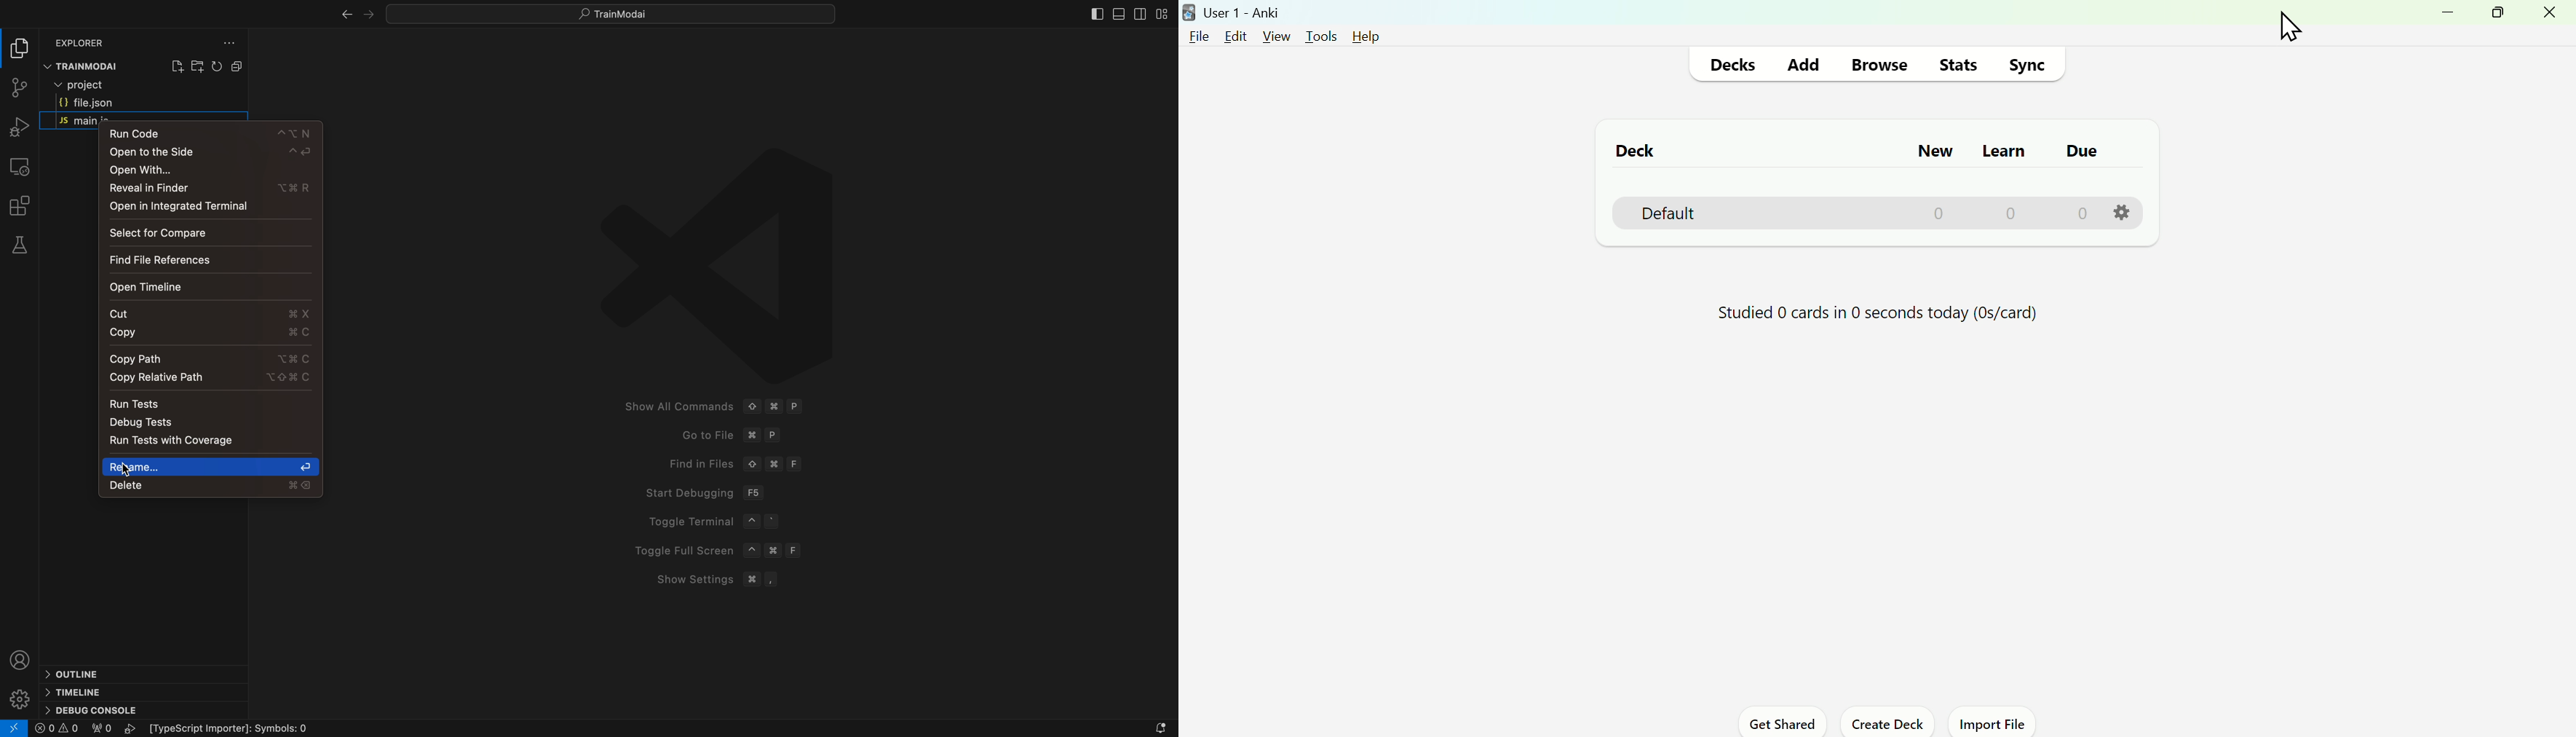 This screenshot has width=2576, height=756. What do you see at coordinates (1732, 64) in the screenshot?
I see `Decks` at bounding box center [1732, 64].